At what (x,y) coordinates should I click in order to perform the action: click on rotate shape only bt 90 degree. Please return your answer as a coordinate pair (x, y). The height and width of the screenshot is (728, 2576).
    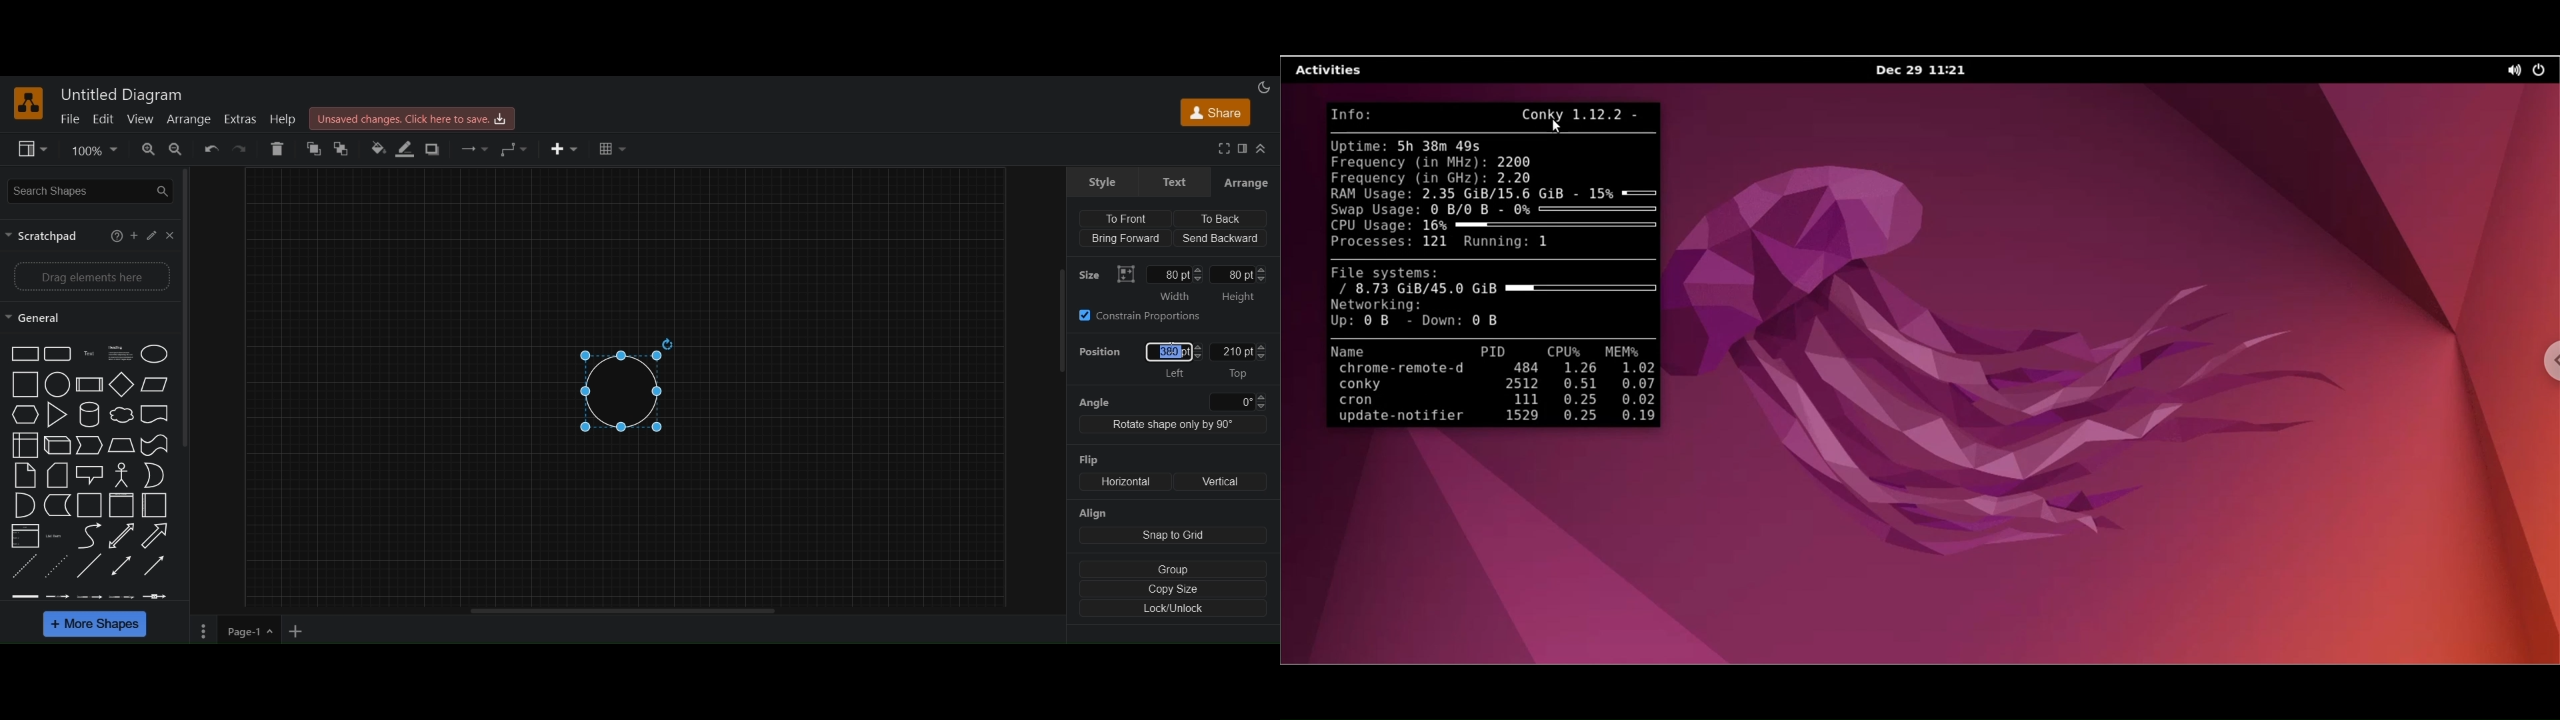
    Looking at the image, I should click on (1173, 426).